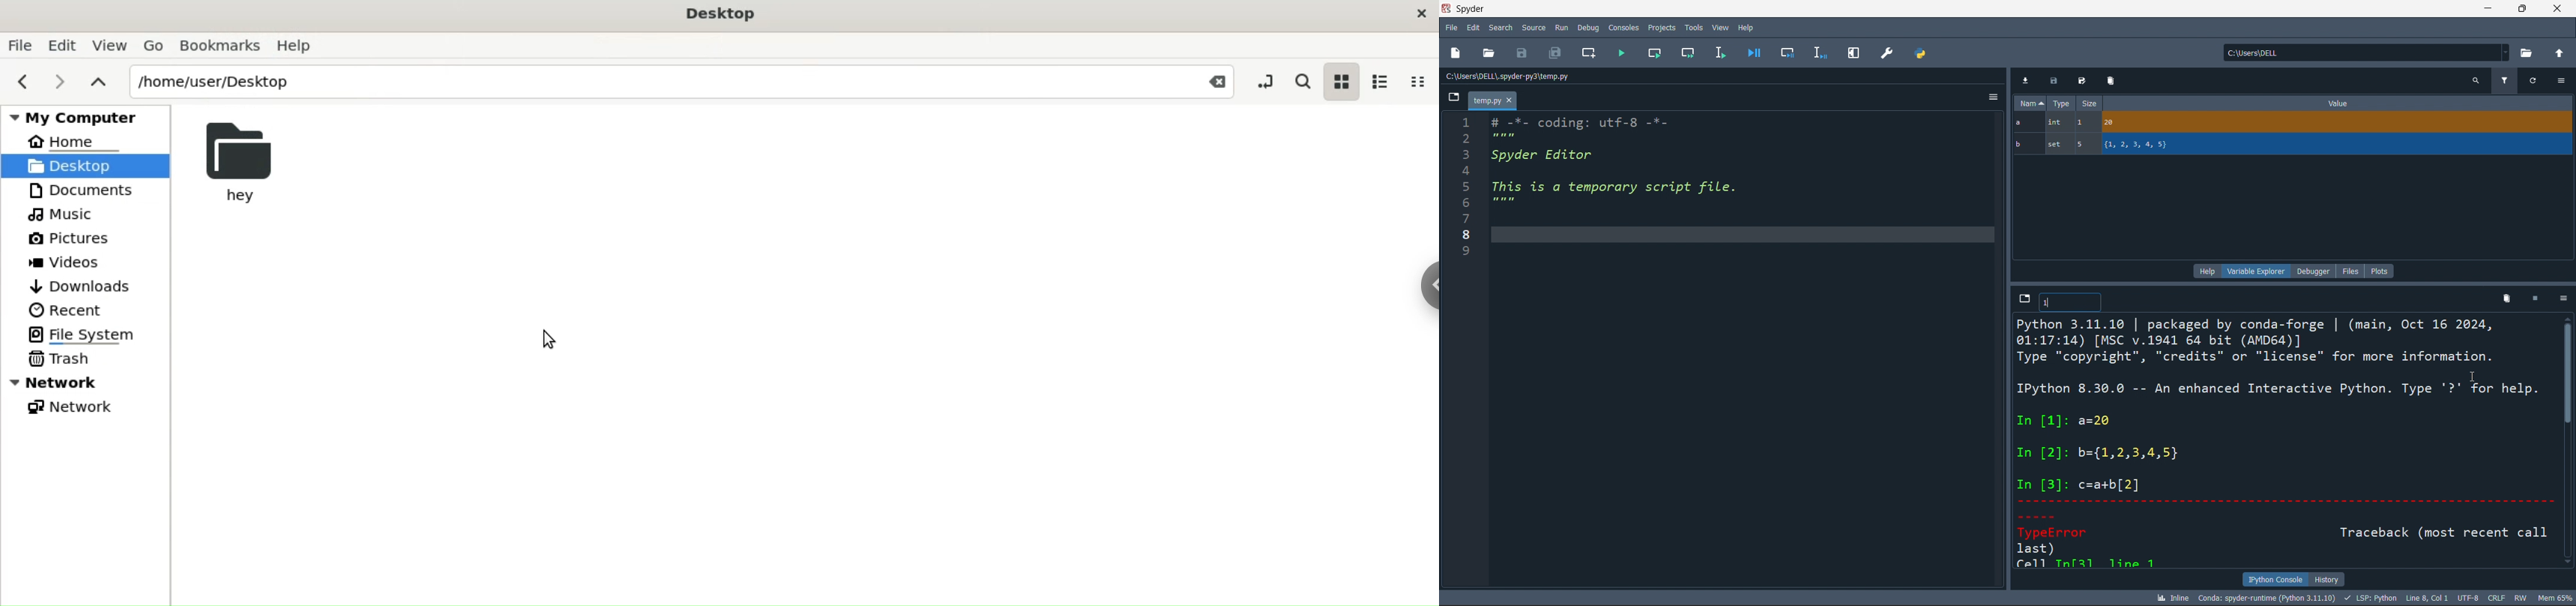 The width and height of the screenshot is (2576, 616). I want to click on source, so click(1531, 30).